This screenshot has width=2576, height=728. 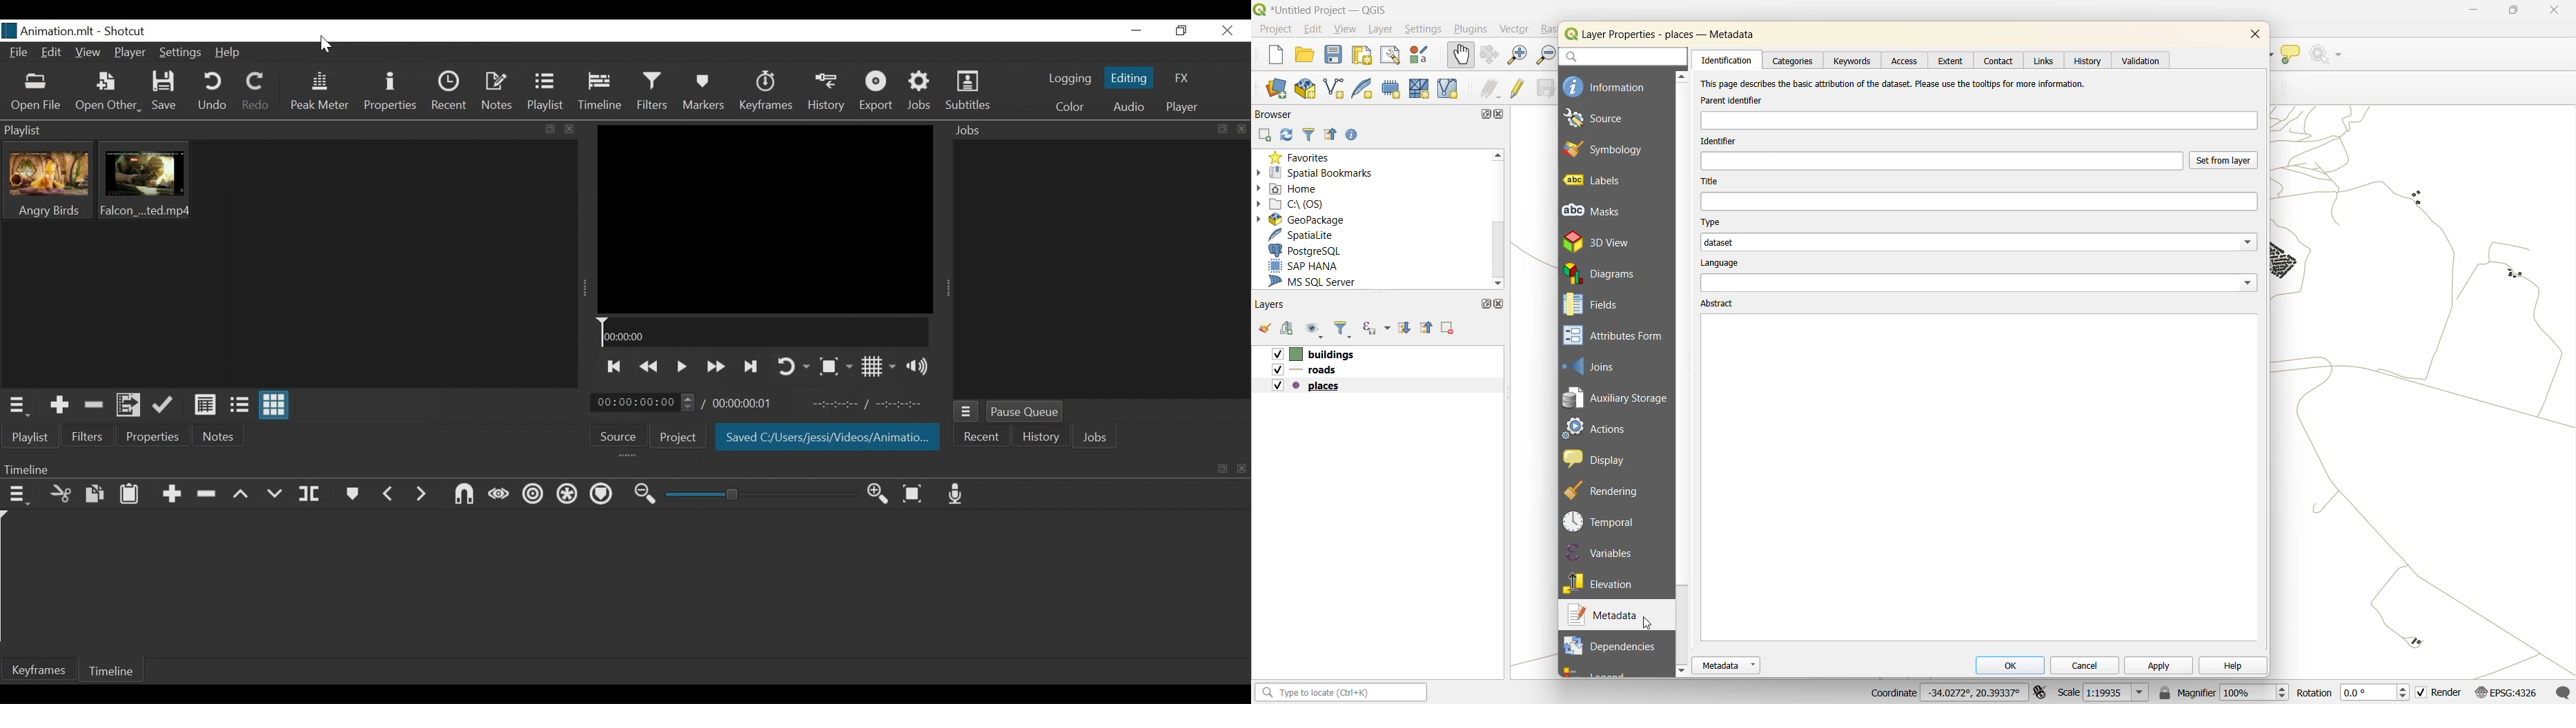 What do you see at coordinates (1280, 88) in the screenshot?
I see `open data source manager` at bounding box center [1280, 88].